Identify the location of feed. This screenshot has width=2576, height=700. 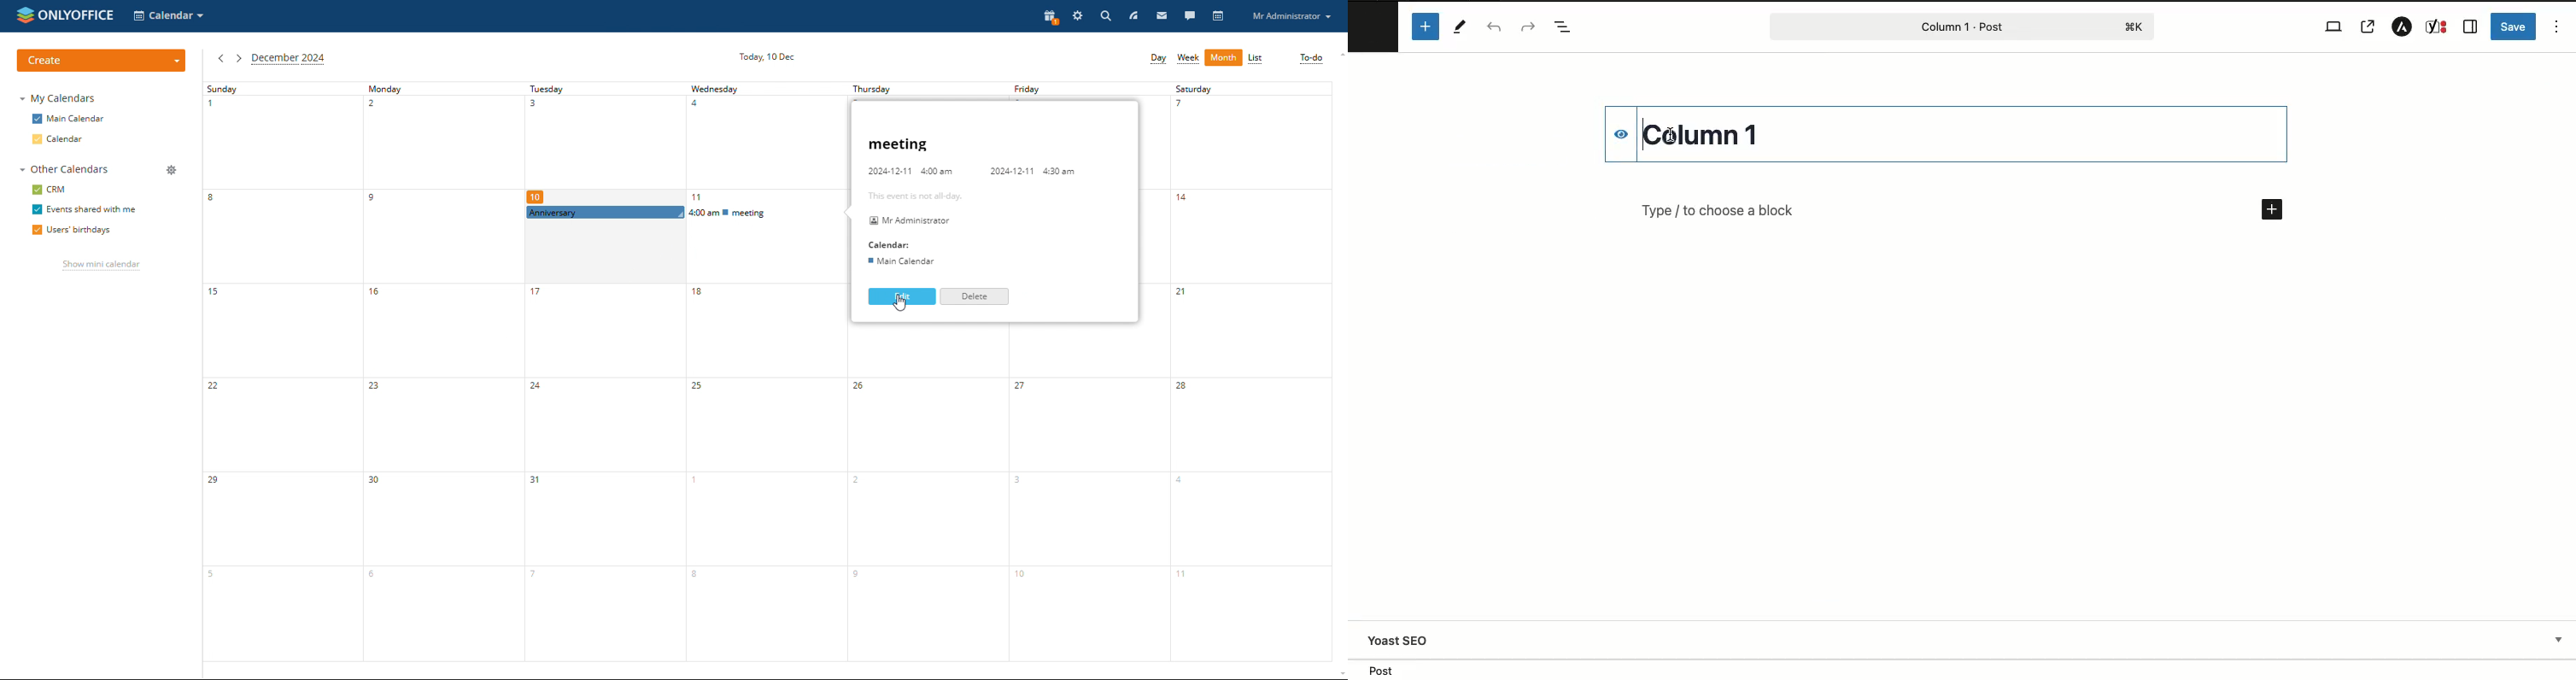
(1136, 15).